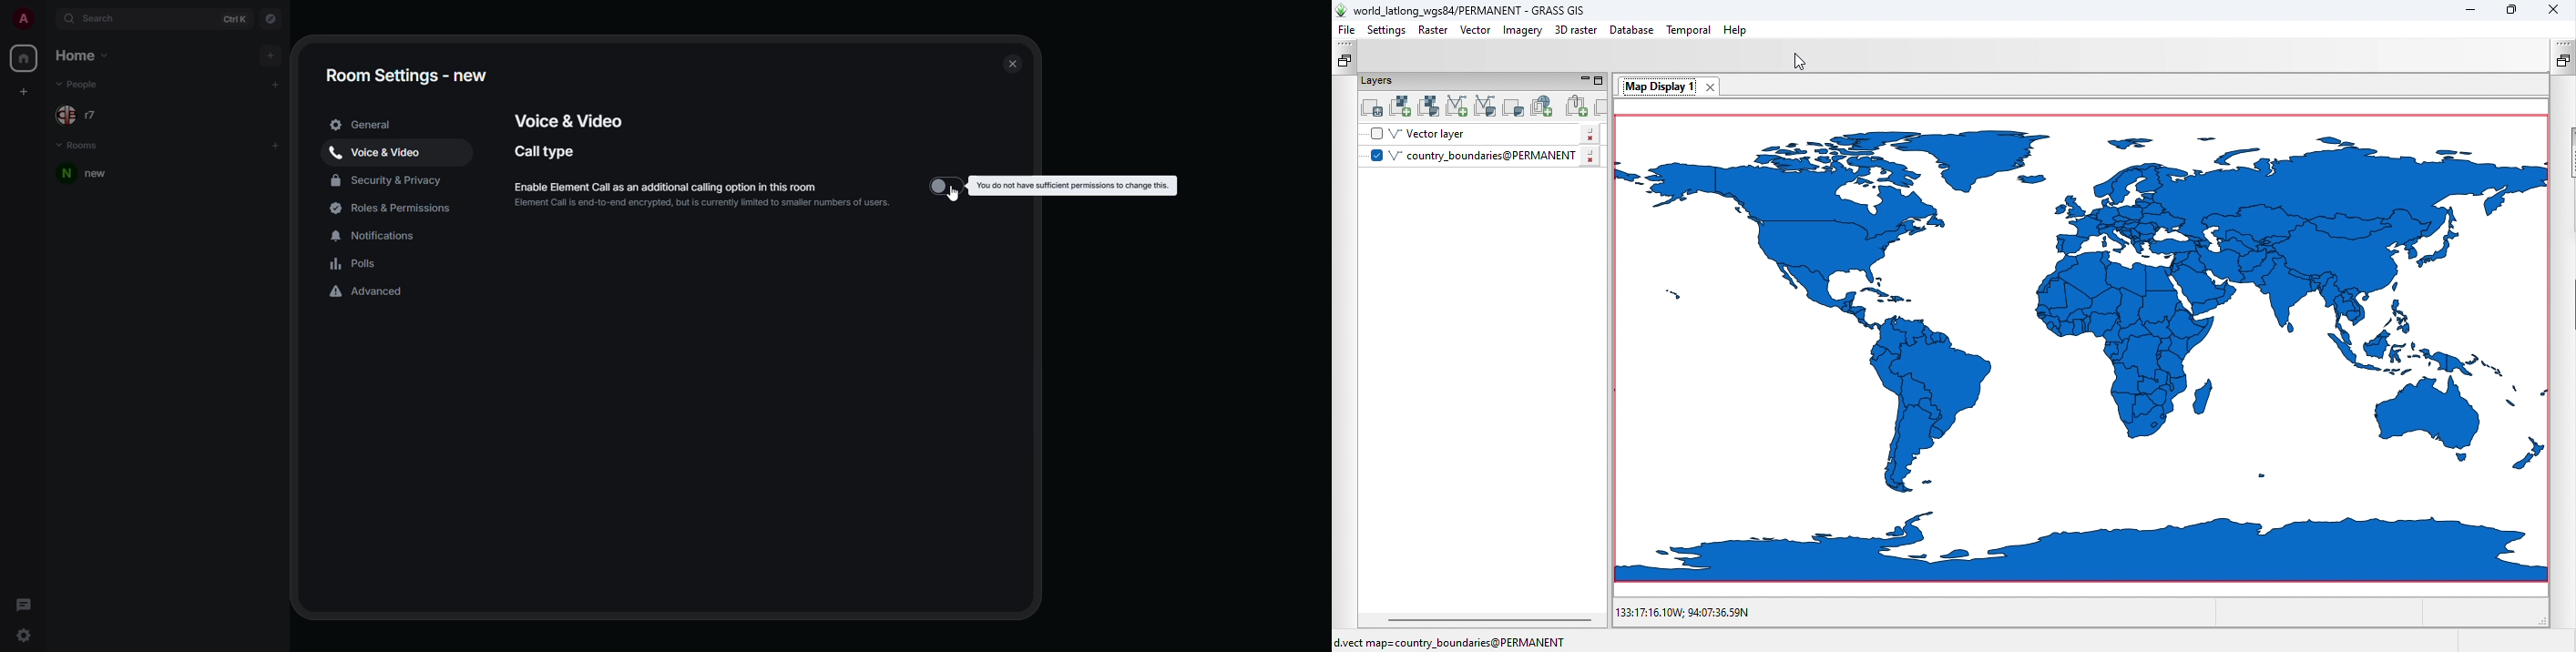  I want to click on rooms, so click(80, 146).